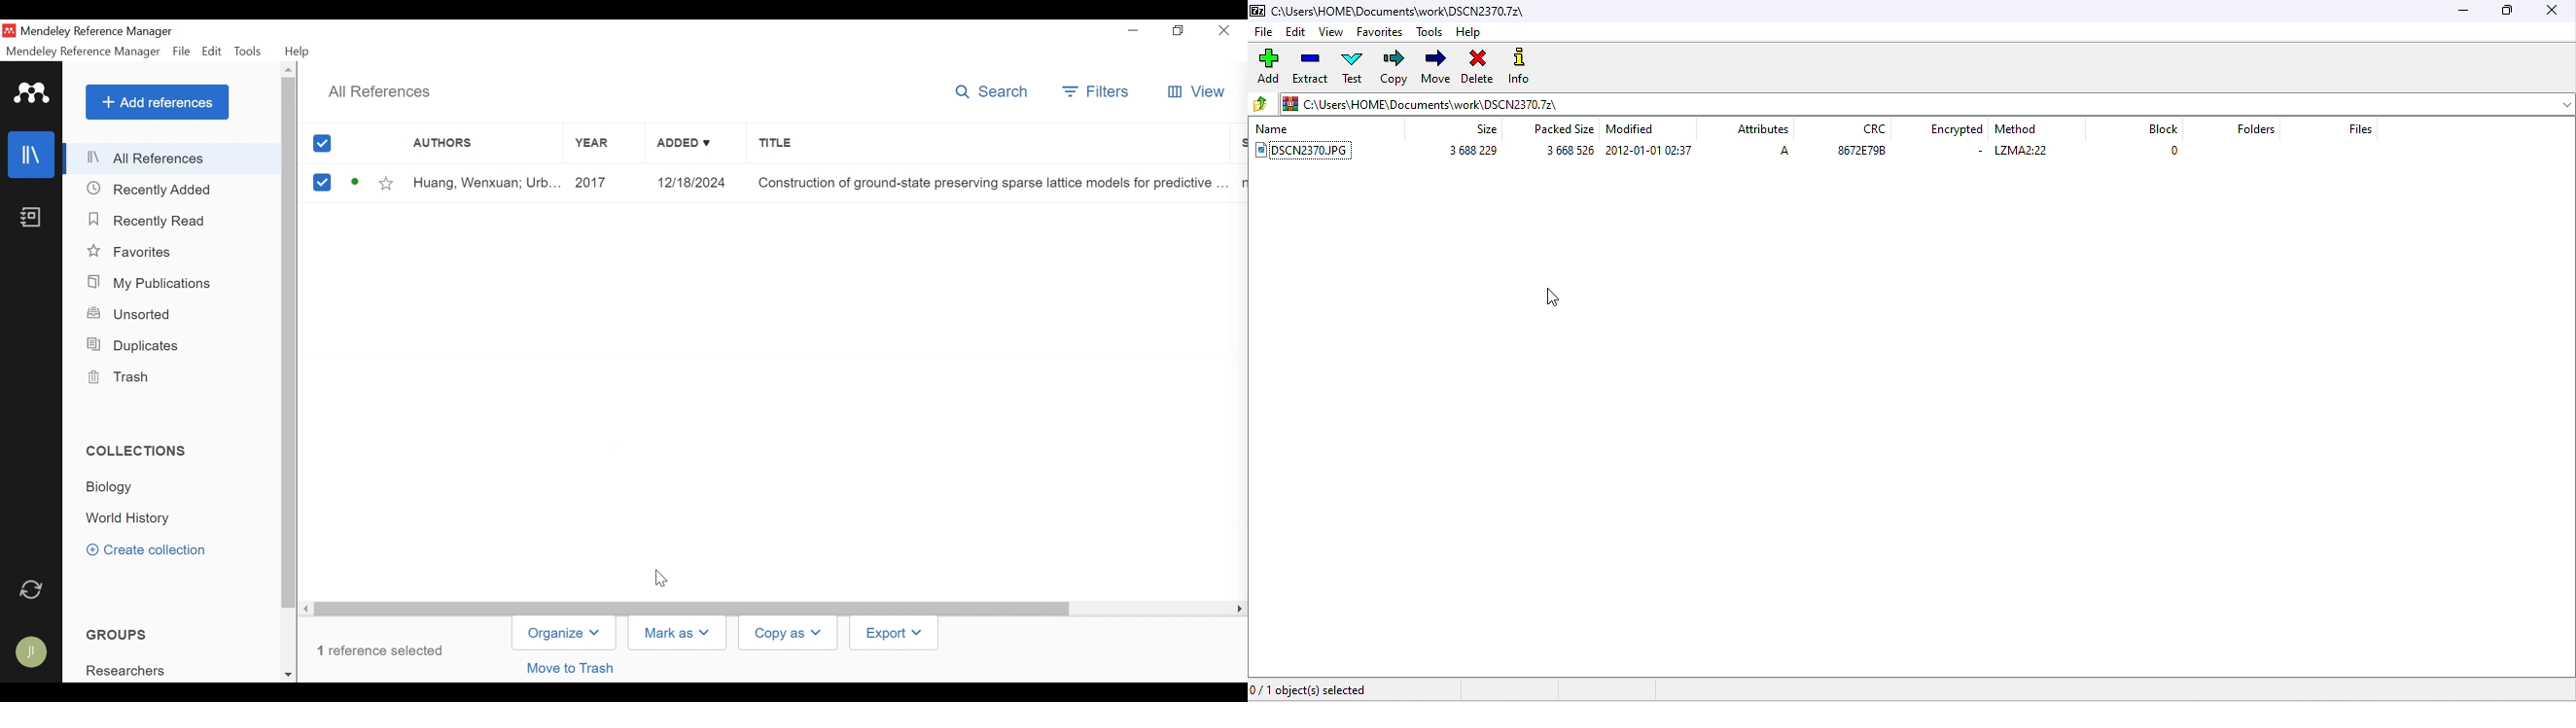  Describe the element at coordinates (2469, 13) in the screenshot. I see `minimize` at that location.